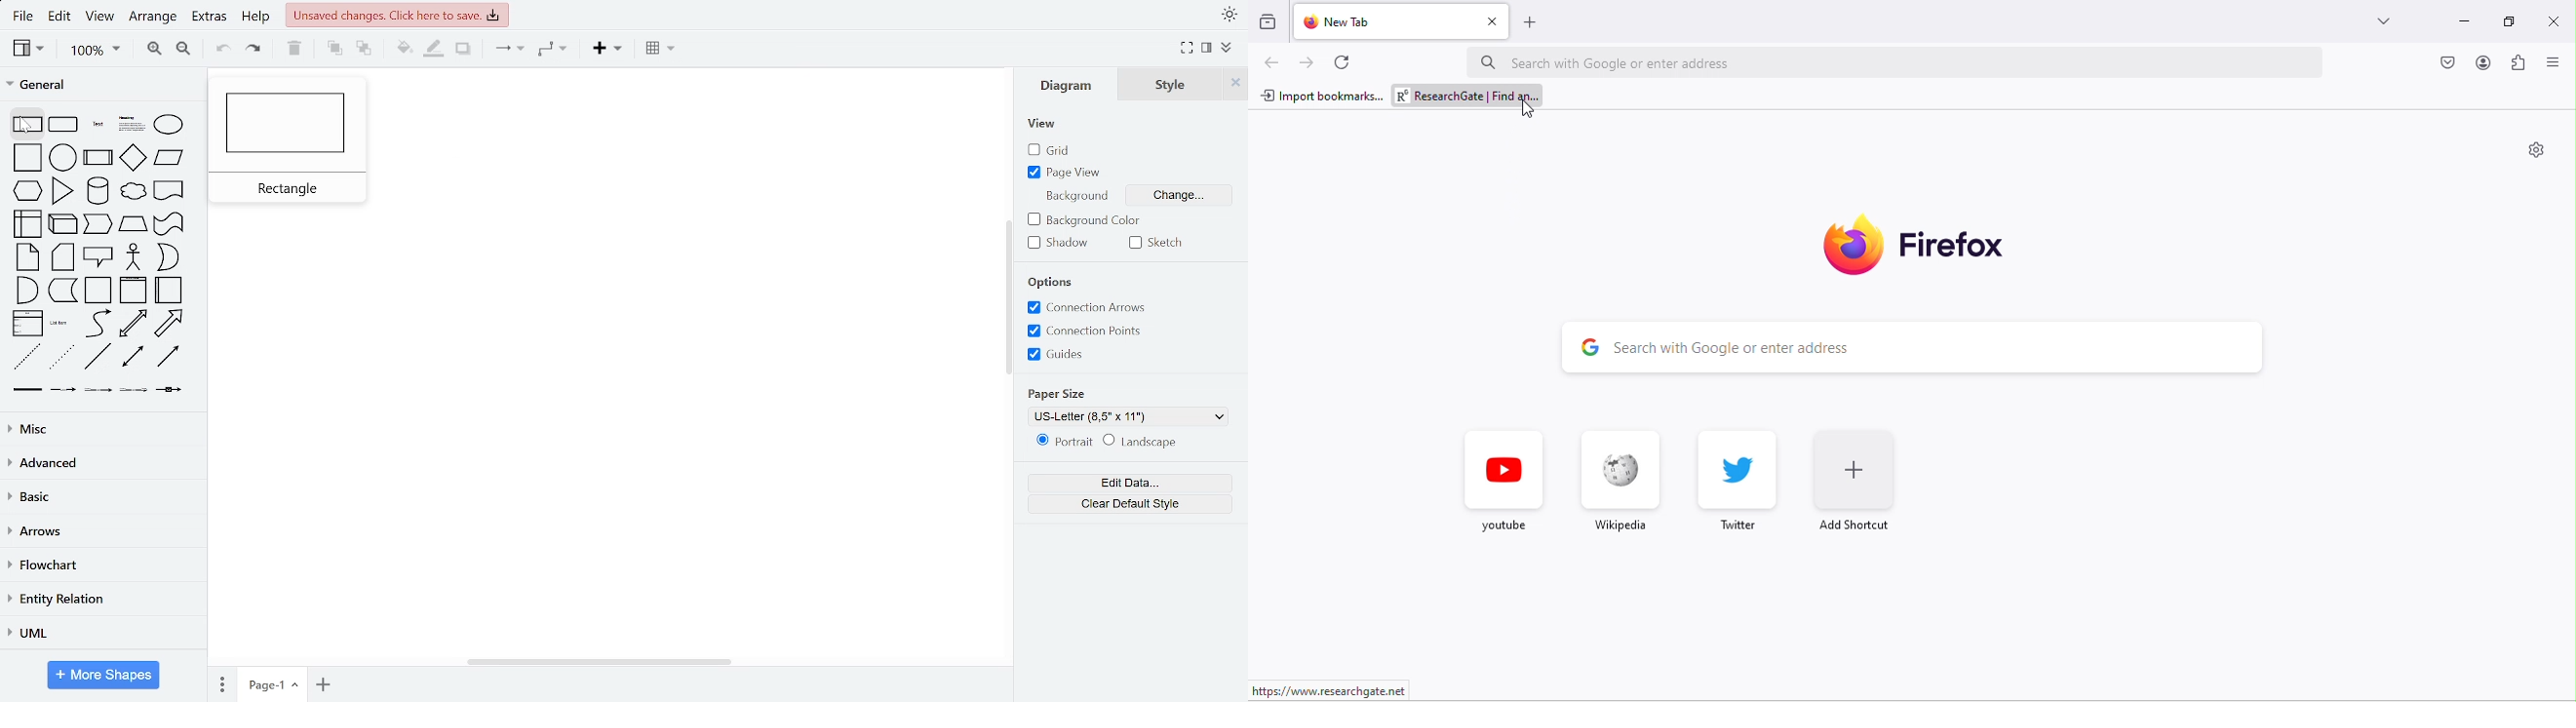 This screenshot has width=2576, height=728. I want to click on Firefox logo, so click(1851, 243).